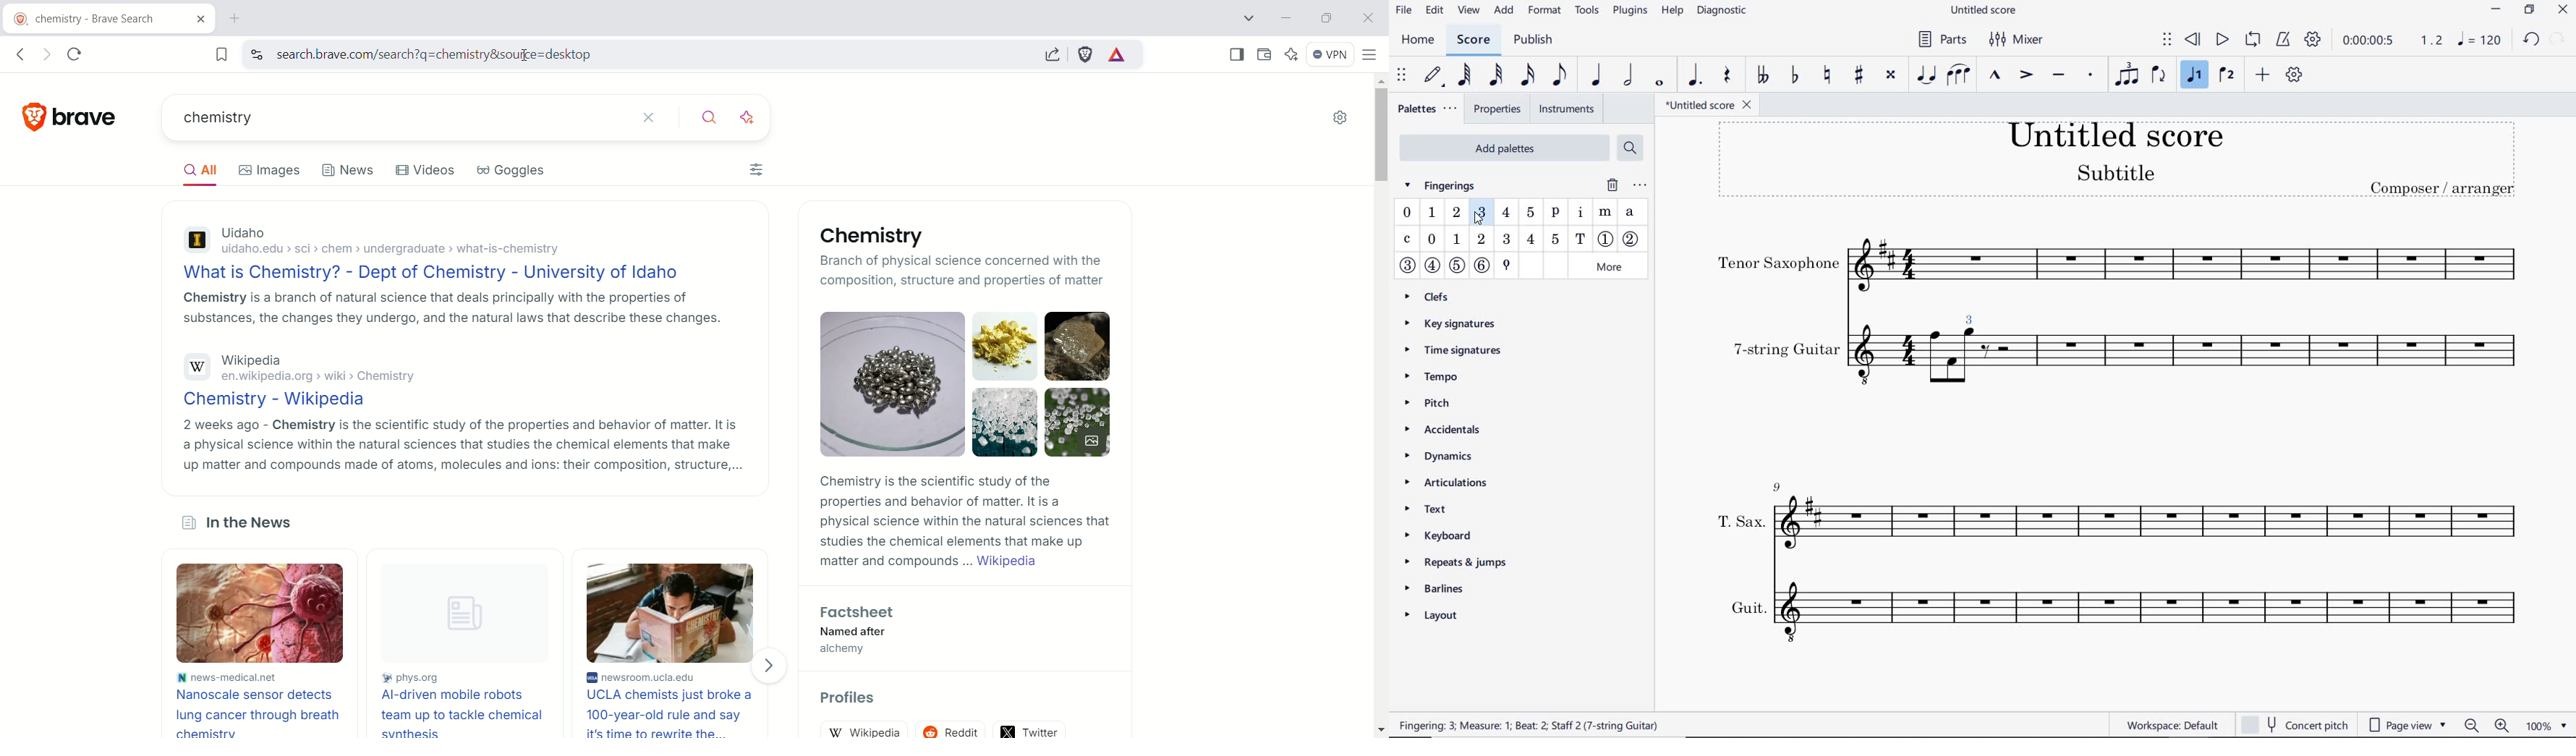  I want to click on Brave schields, so click(1087, 56).